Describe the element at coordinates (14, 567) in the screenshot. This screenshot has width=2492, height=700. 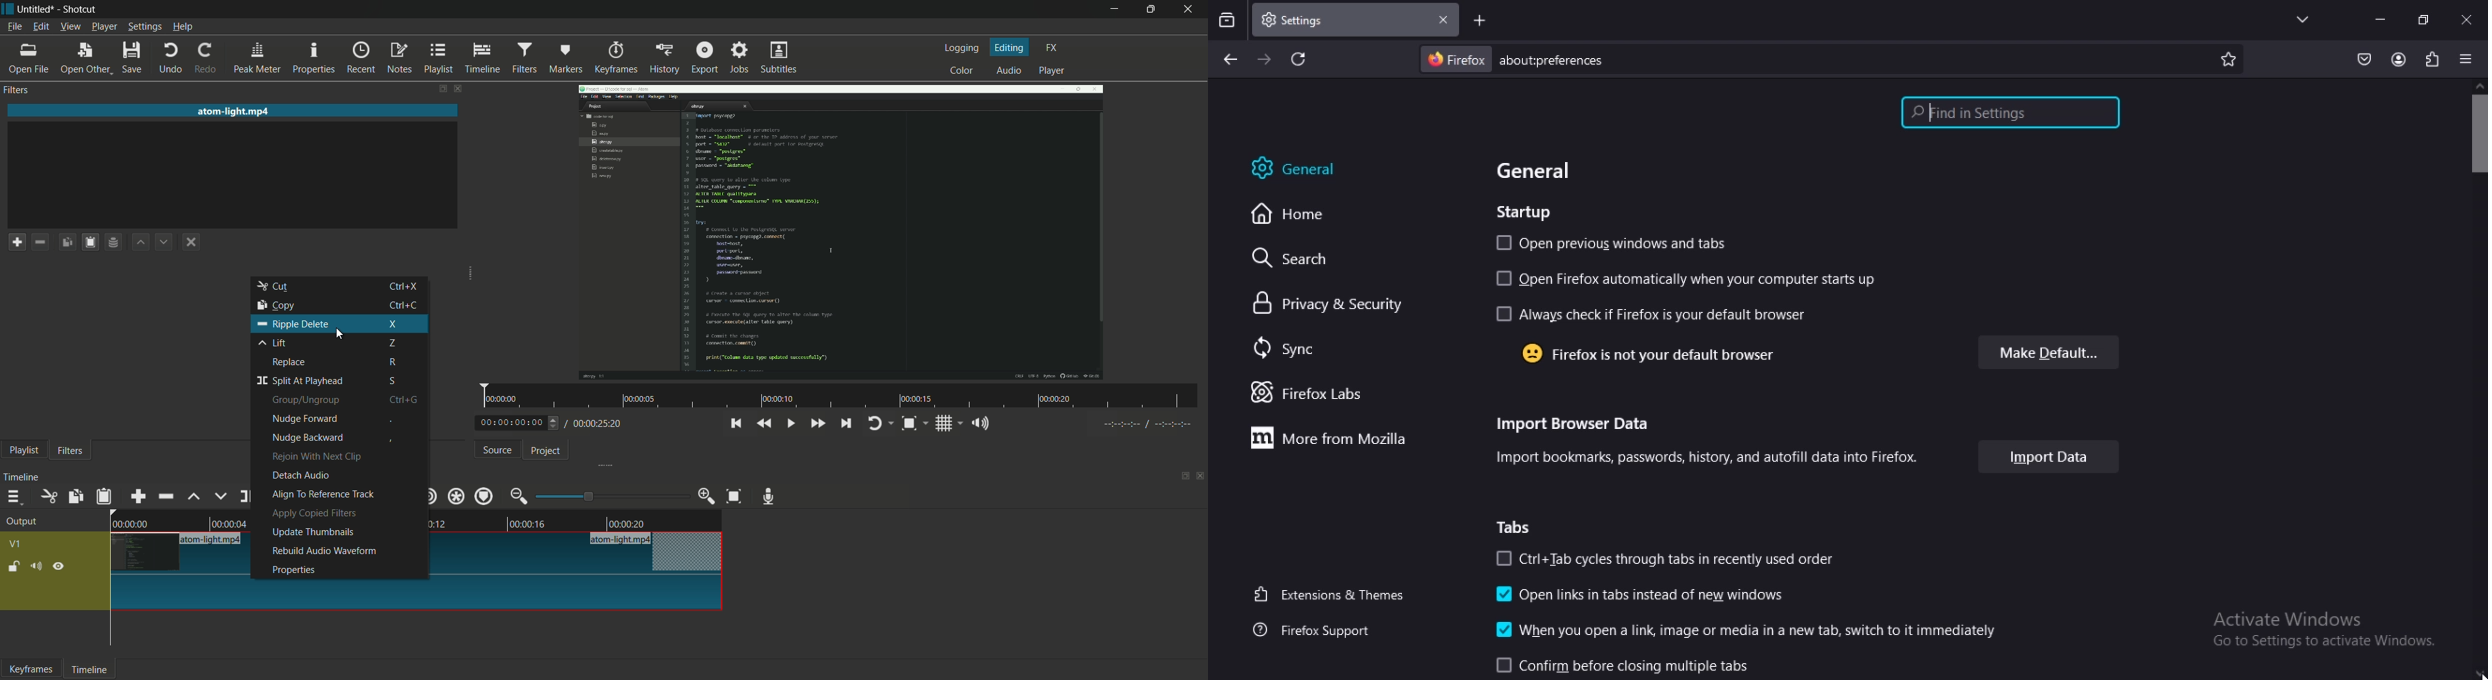
I see `lock` at that location.